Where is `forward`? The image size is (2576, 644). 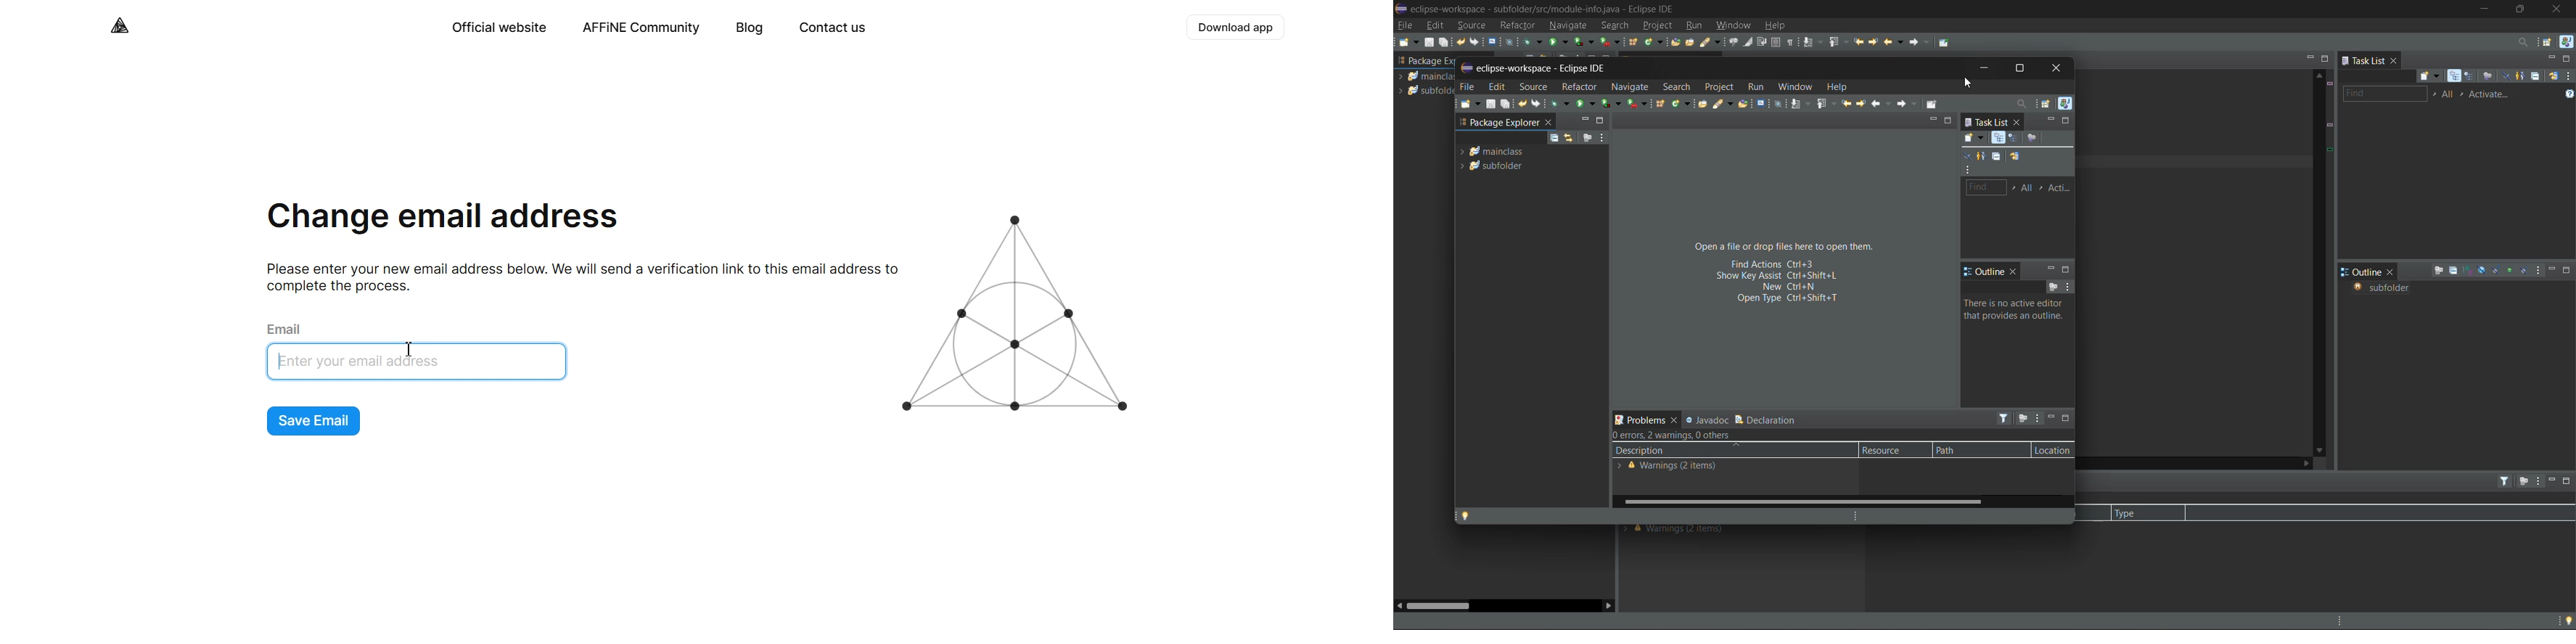
forward is located at coordinates (1909, 104).